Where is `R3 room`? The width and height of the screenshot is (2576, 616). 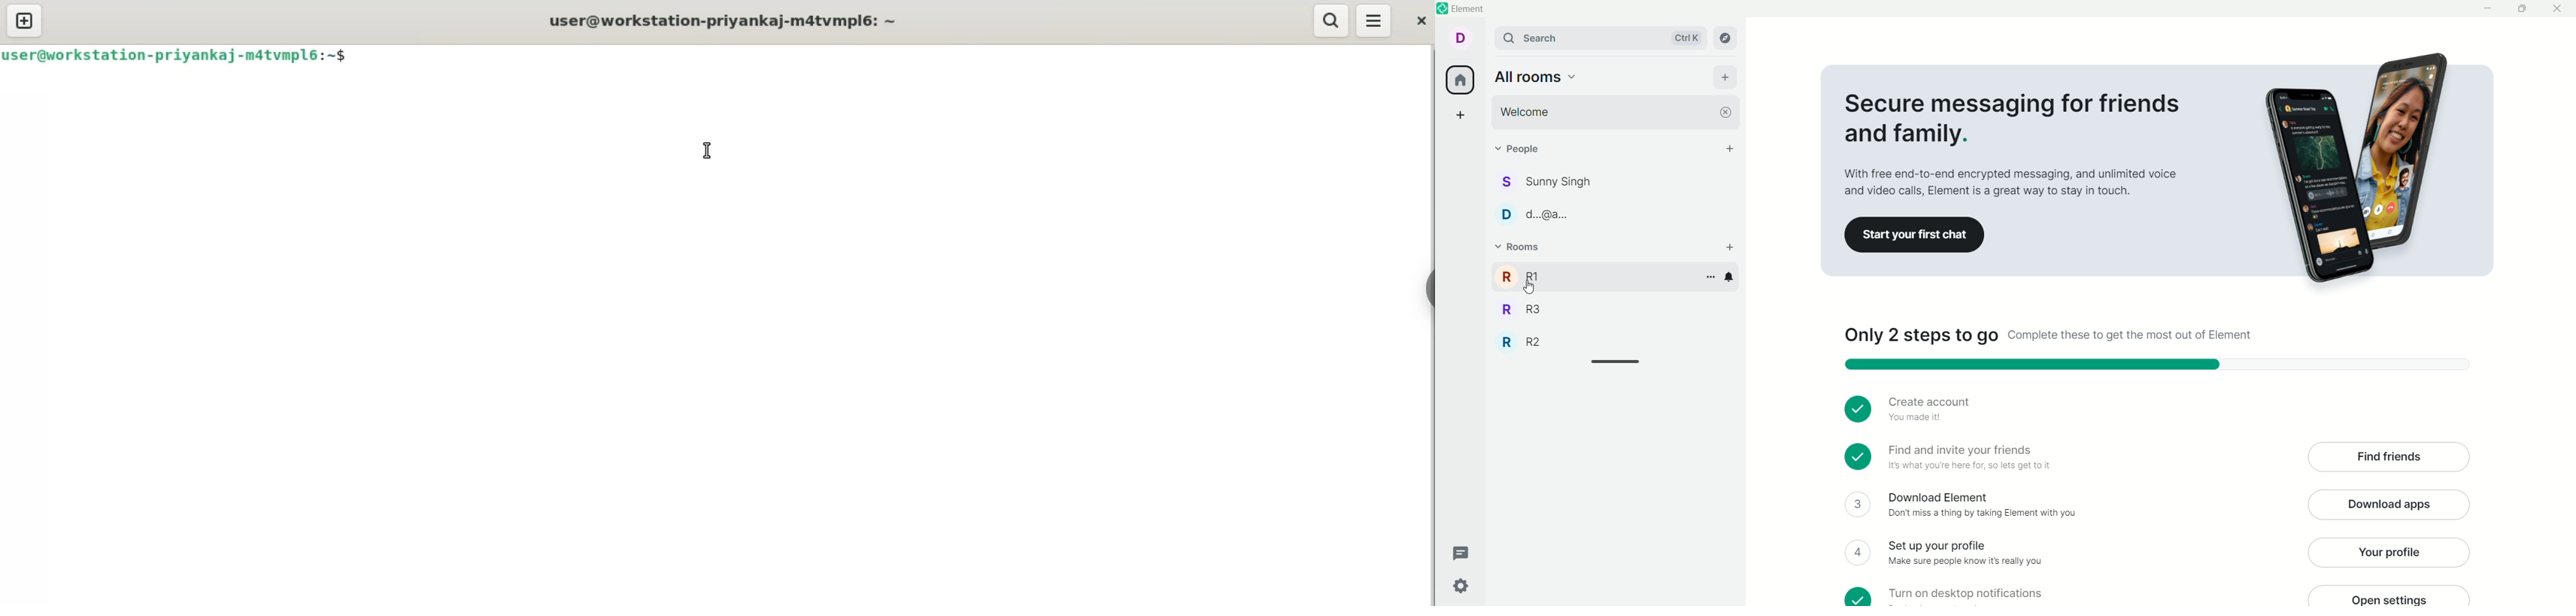
R3 room is located at coordinates (1522, 310).